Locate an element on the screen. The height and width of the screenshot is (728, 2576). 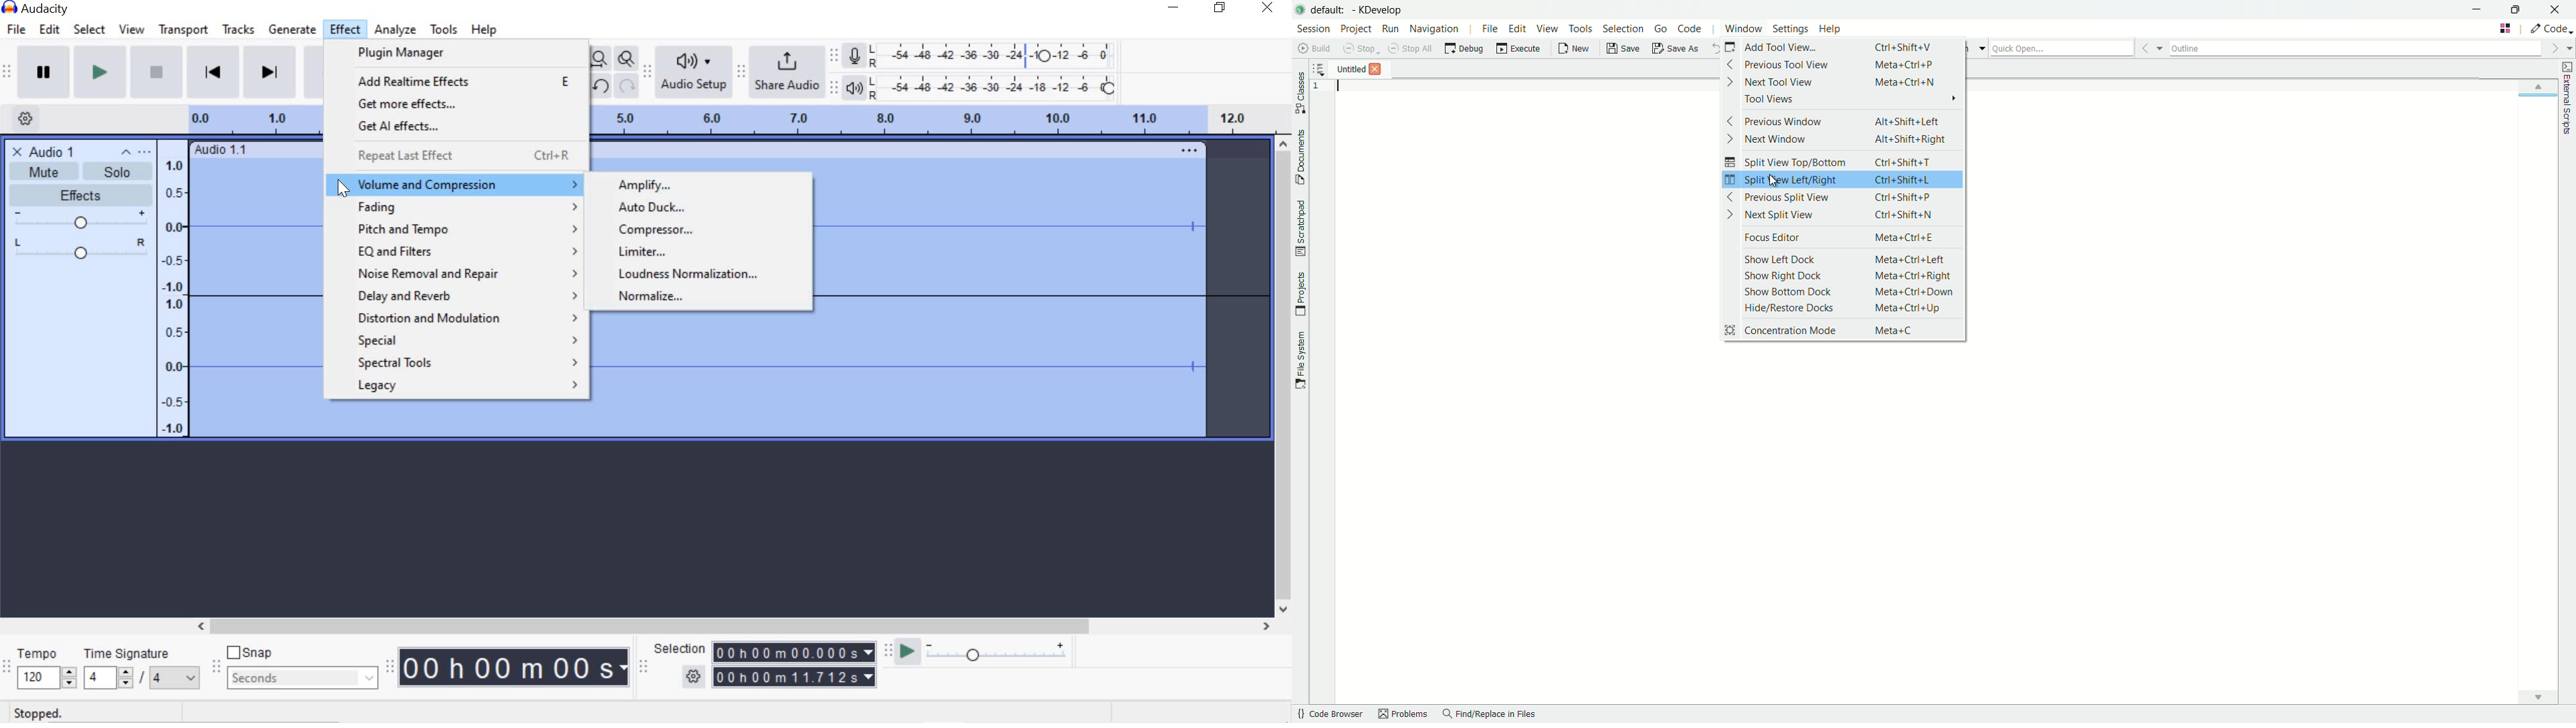
snap is located at coordinates (254, 654).